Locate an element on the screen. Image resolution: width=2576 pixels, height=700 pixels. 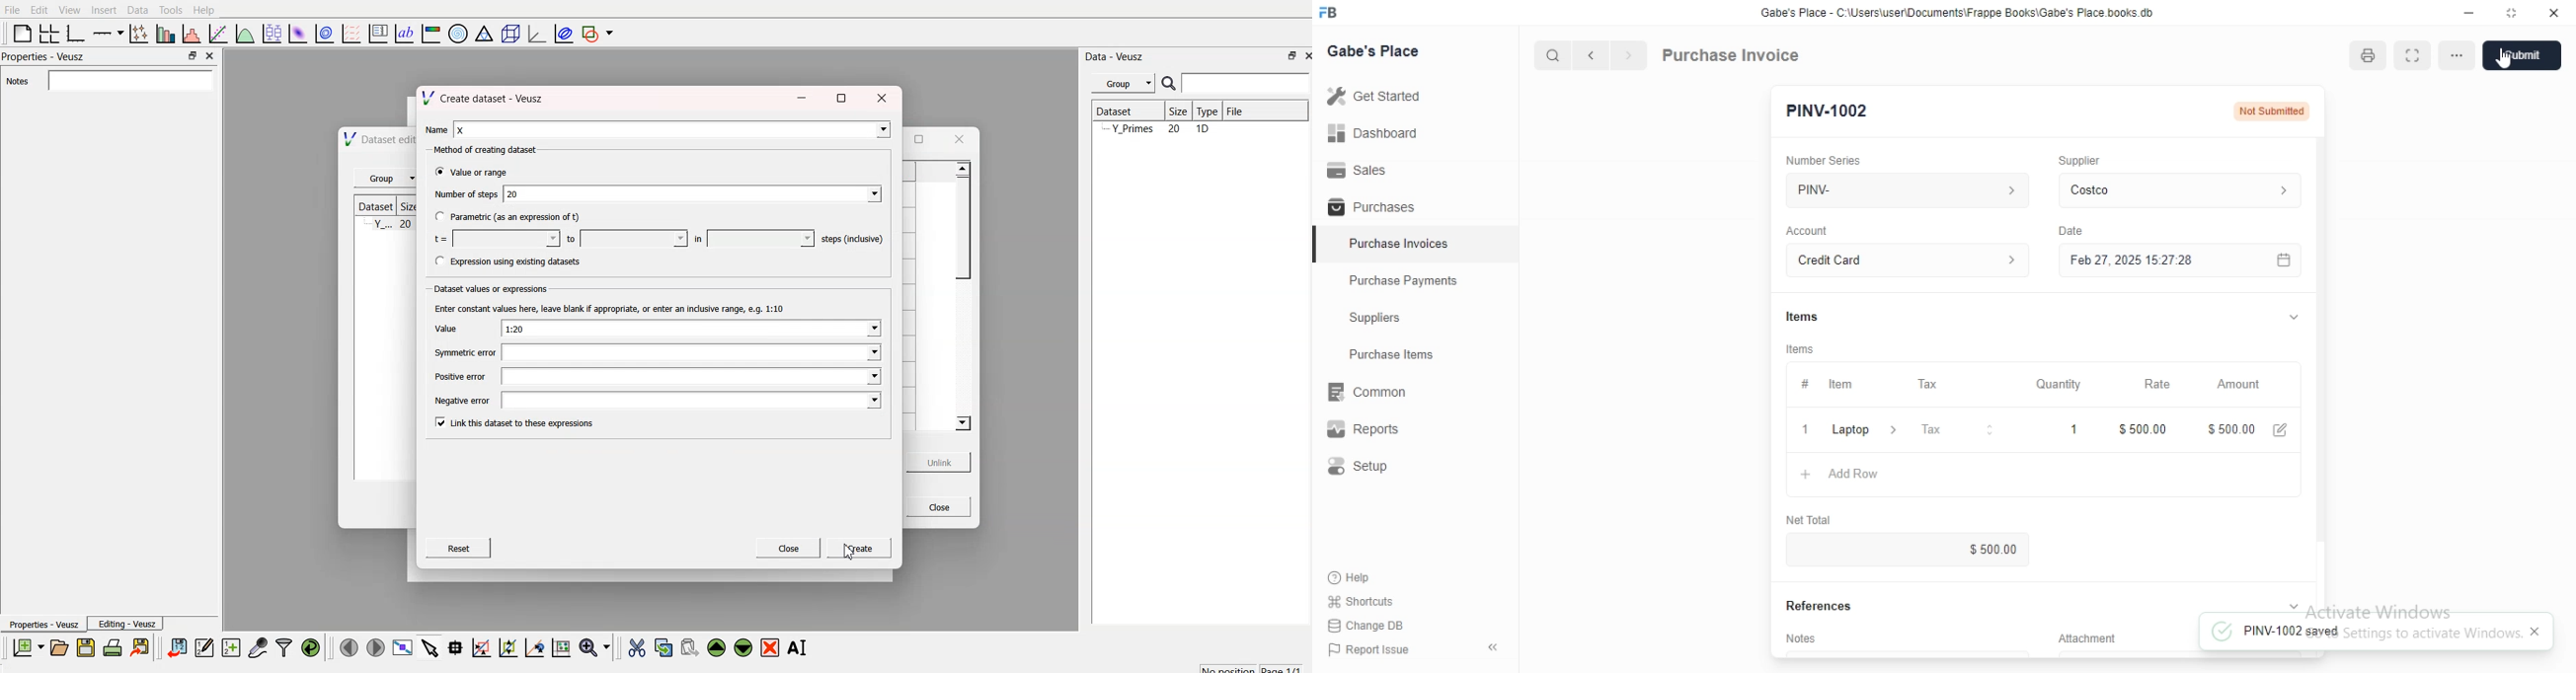
Change DB is located at coordinates (1366, 626).